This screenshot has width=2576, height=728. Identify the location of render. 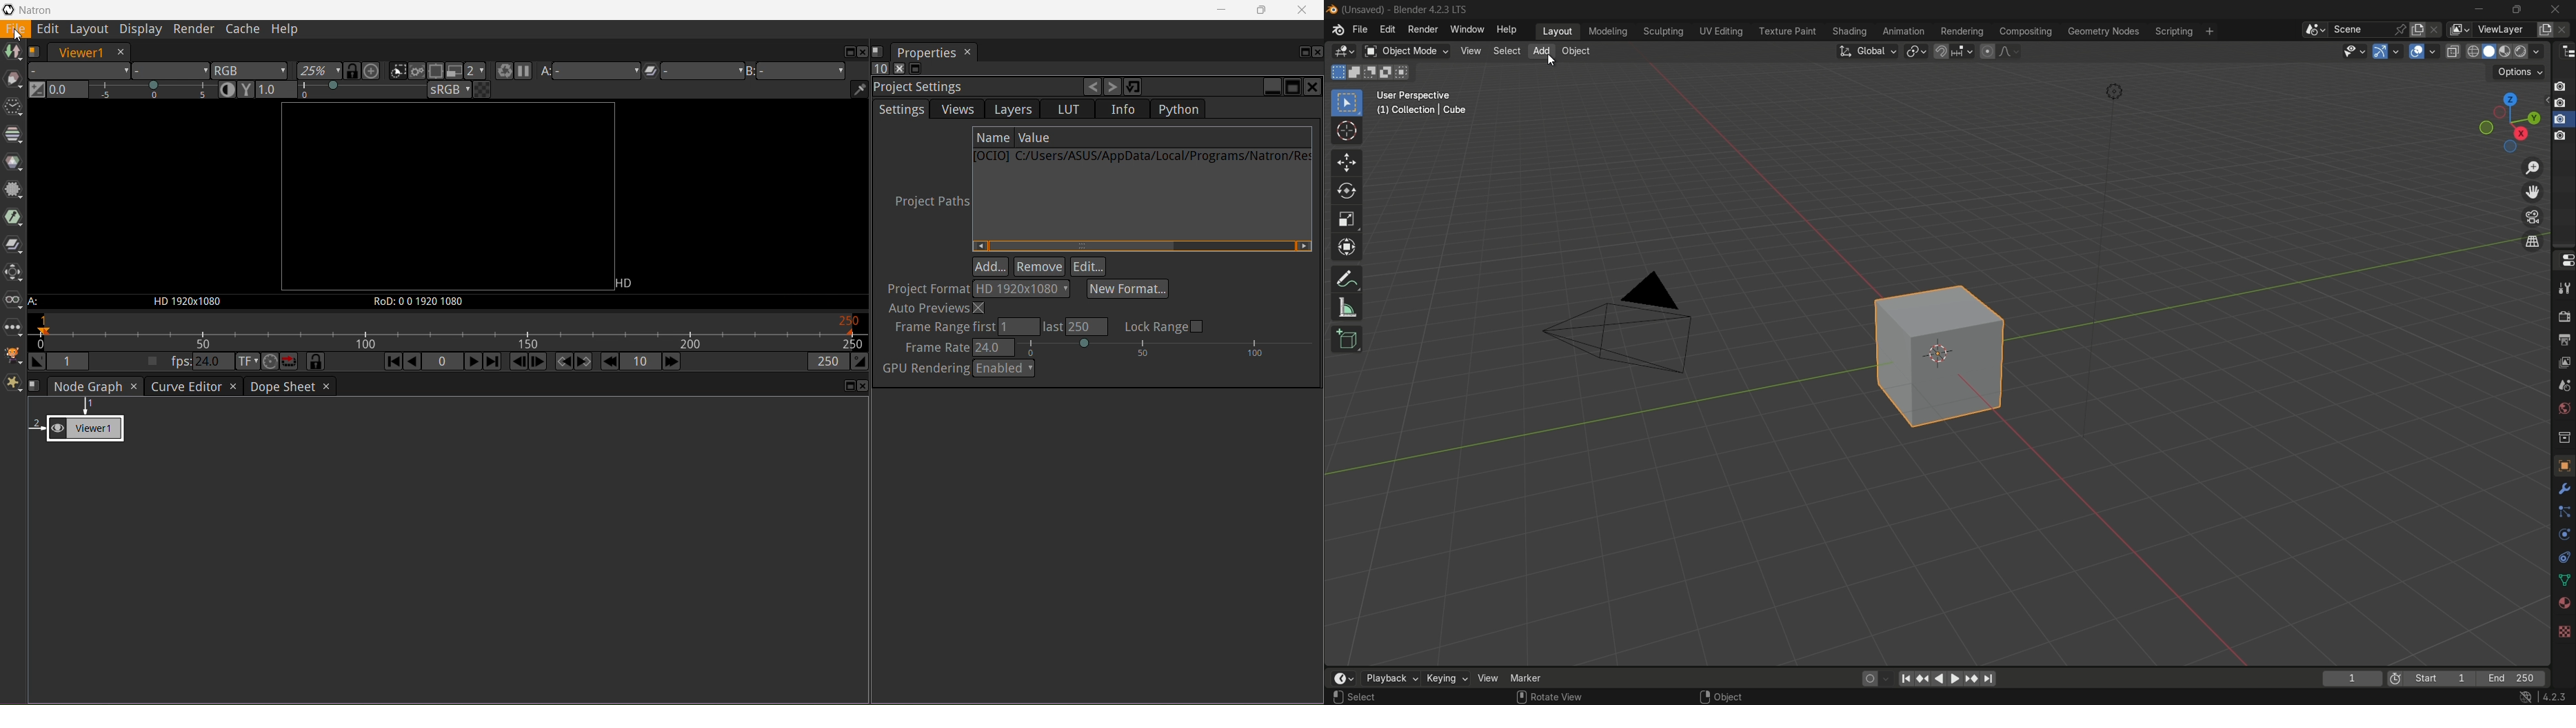
(2564, 313).